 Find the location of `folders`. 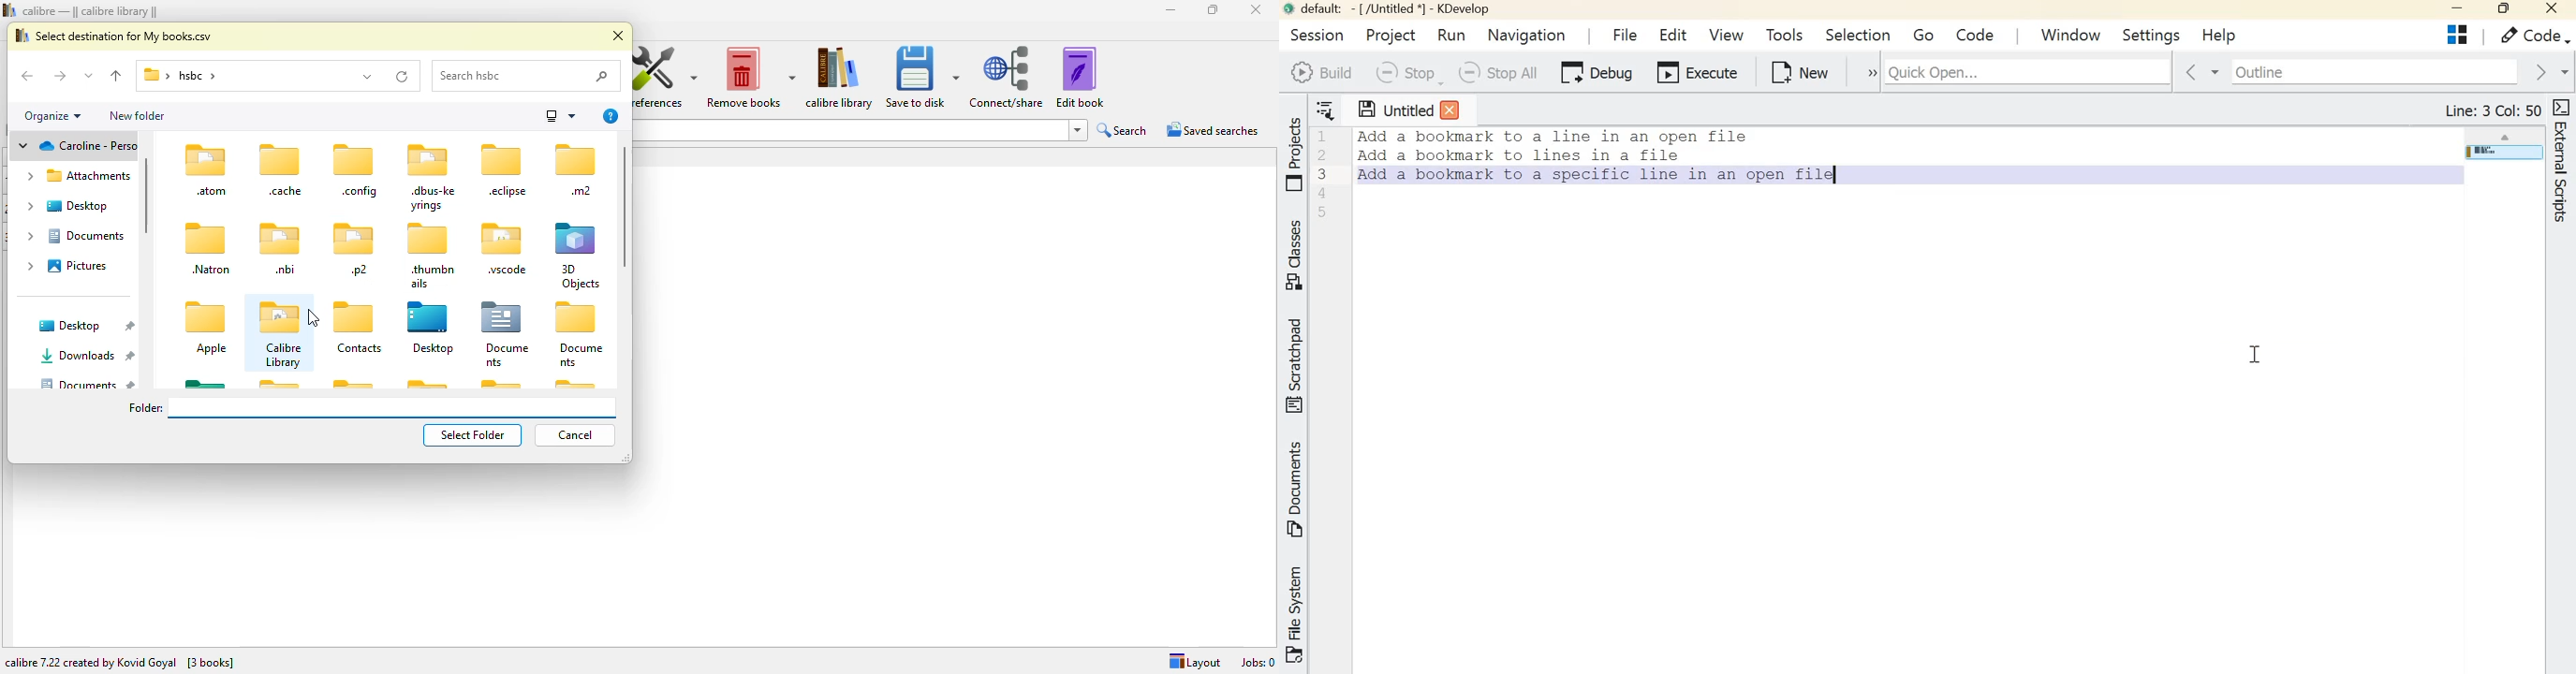

folders is located at coordinates (77, 352).